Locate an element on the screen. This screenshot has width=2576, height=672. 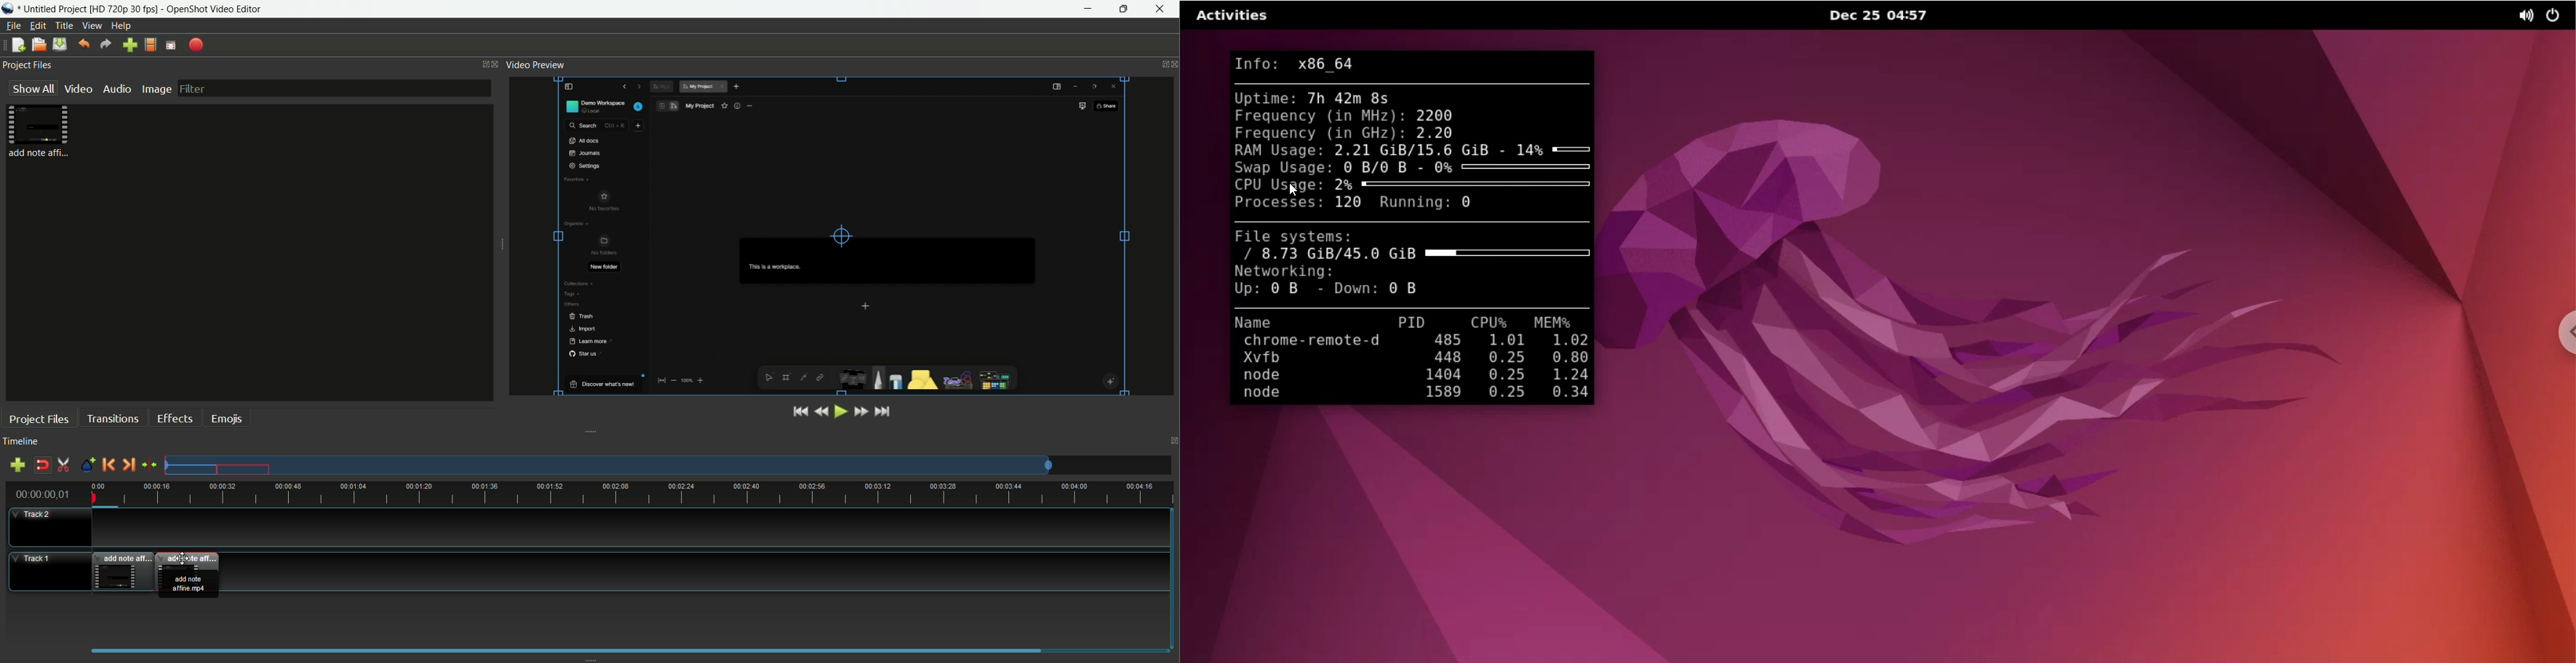
cursor is located at coordinates (182, 560).